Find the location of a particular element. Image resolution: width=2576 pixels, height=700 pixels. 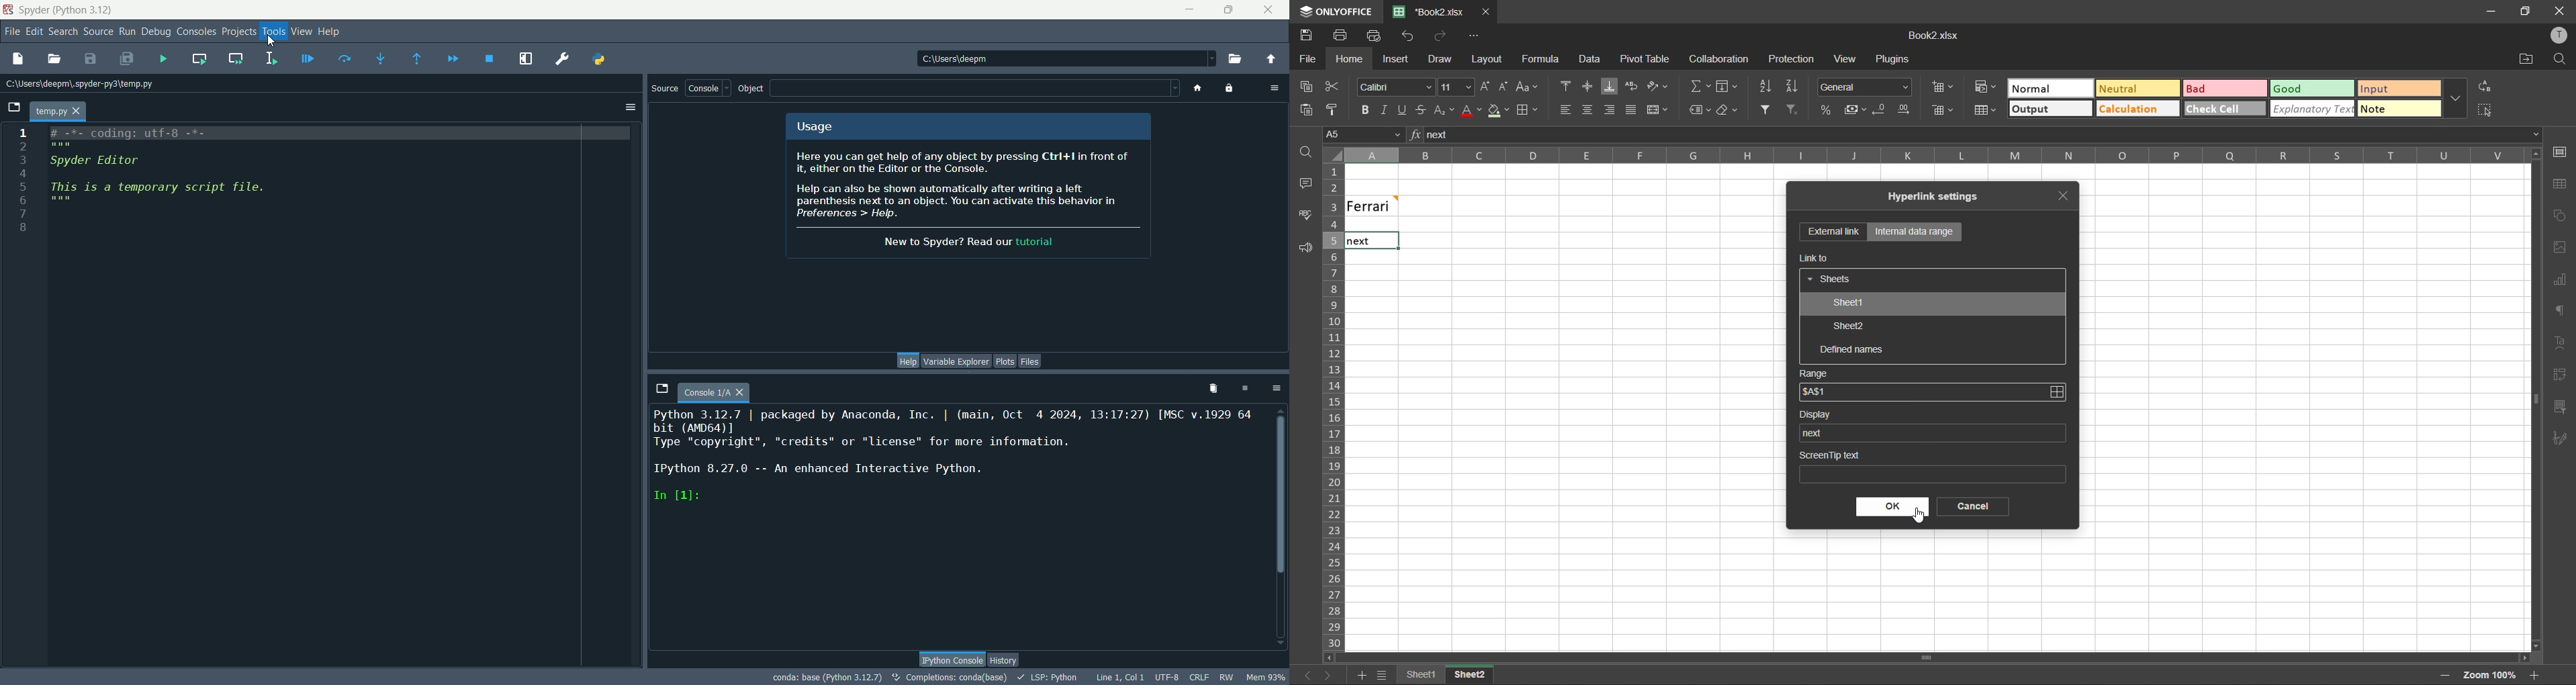

cell settings is located at coordinates (2560, 151).